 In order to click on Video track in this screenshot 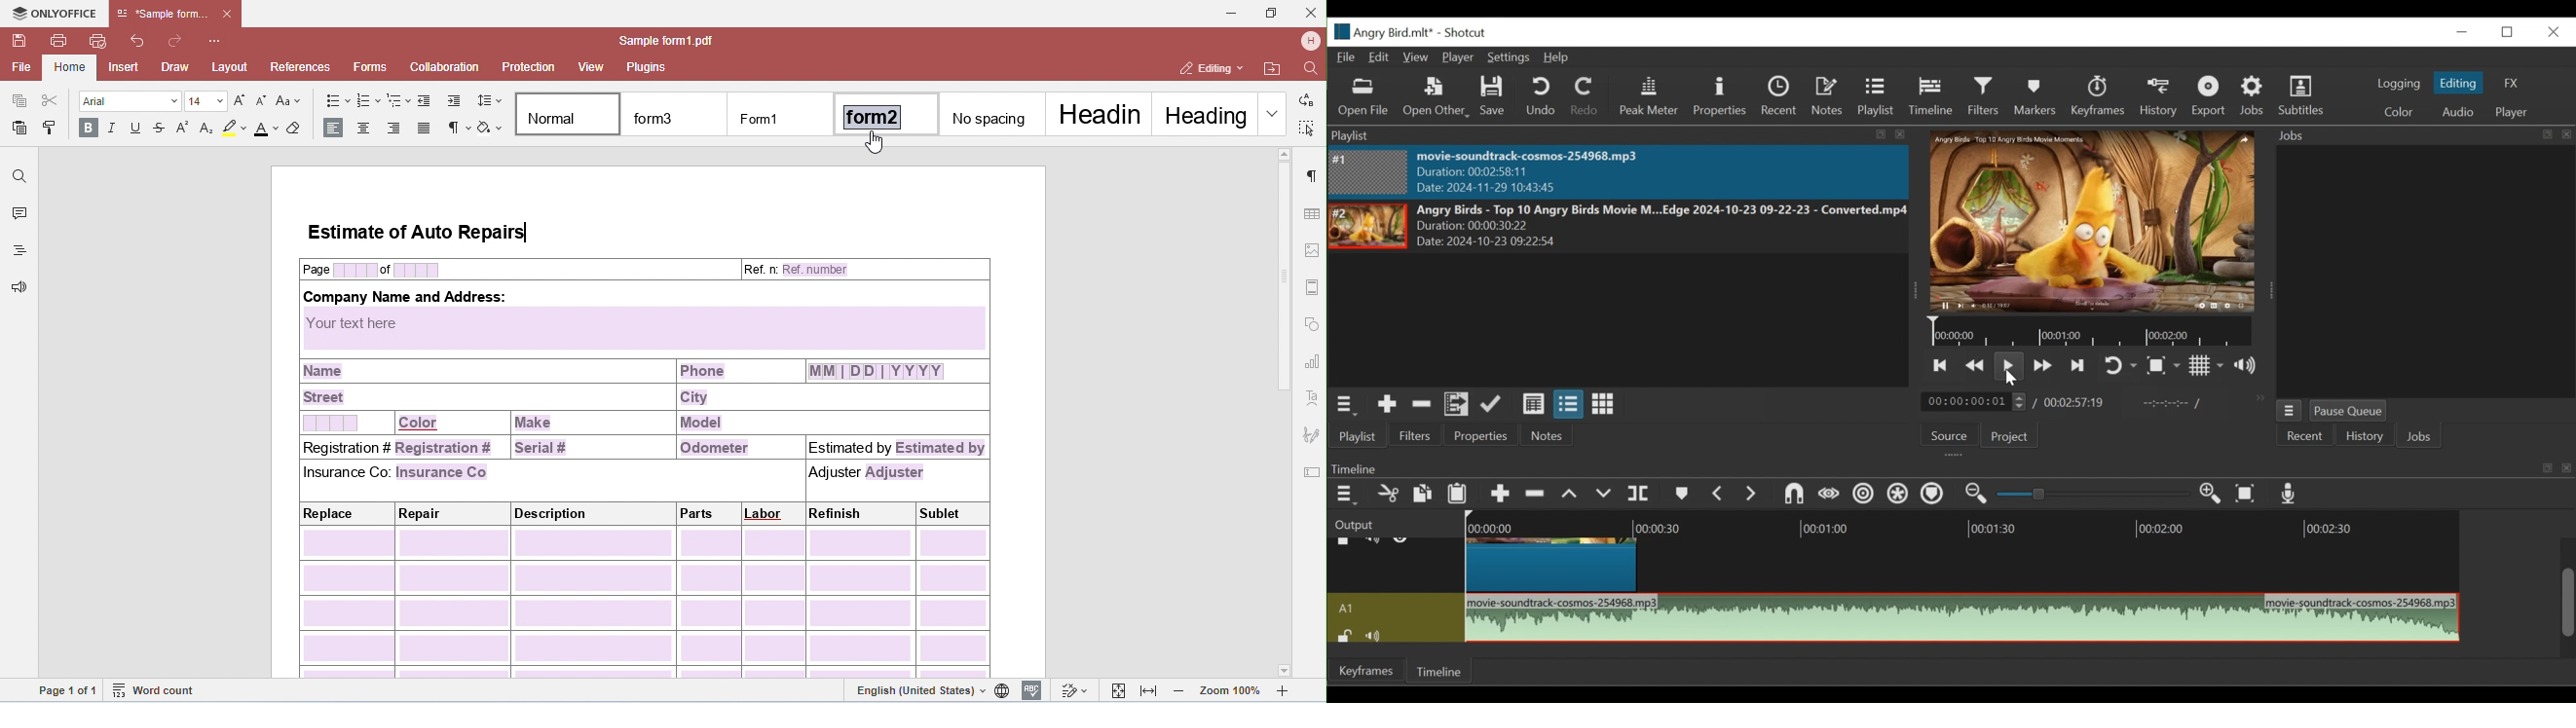, I will do `click(1396, 566)`.